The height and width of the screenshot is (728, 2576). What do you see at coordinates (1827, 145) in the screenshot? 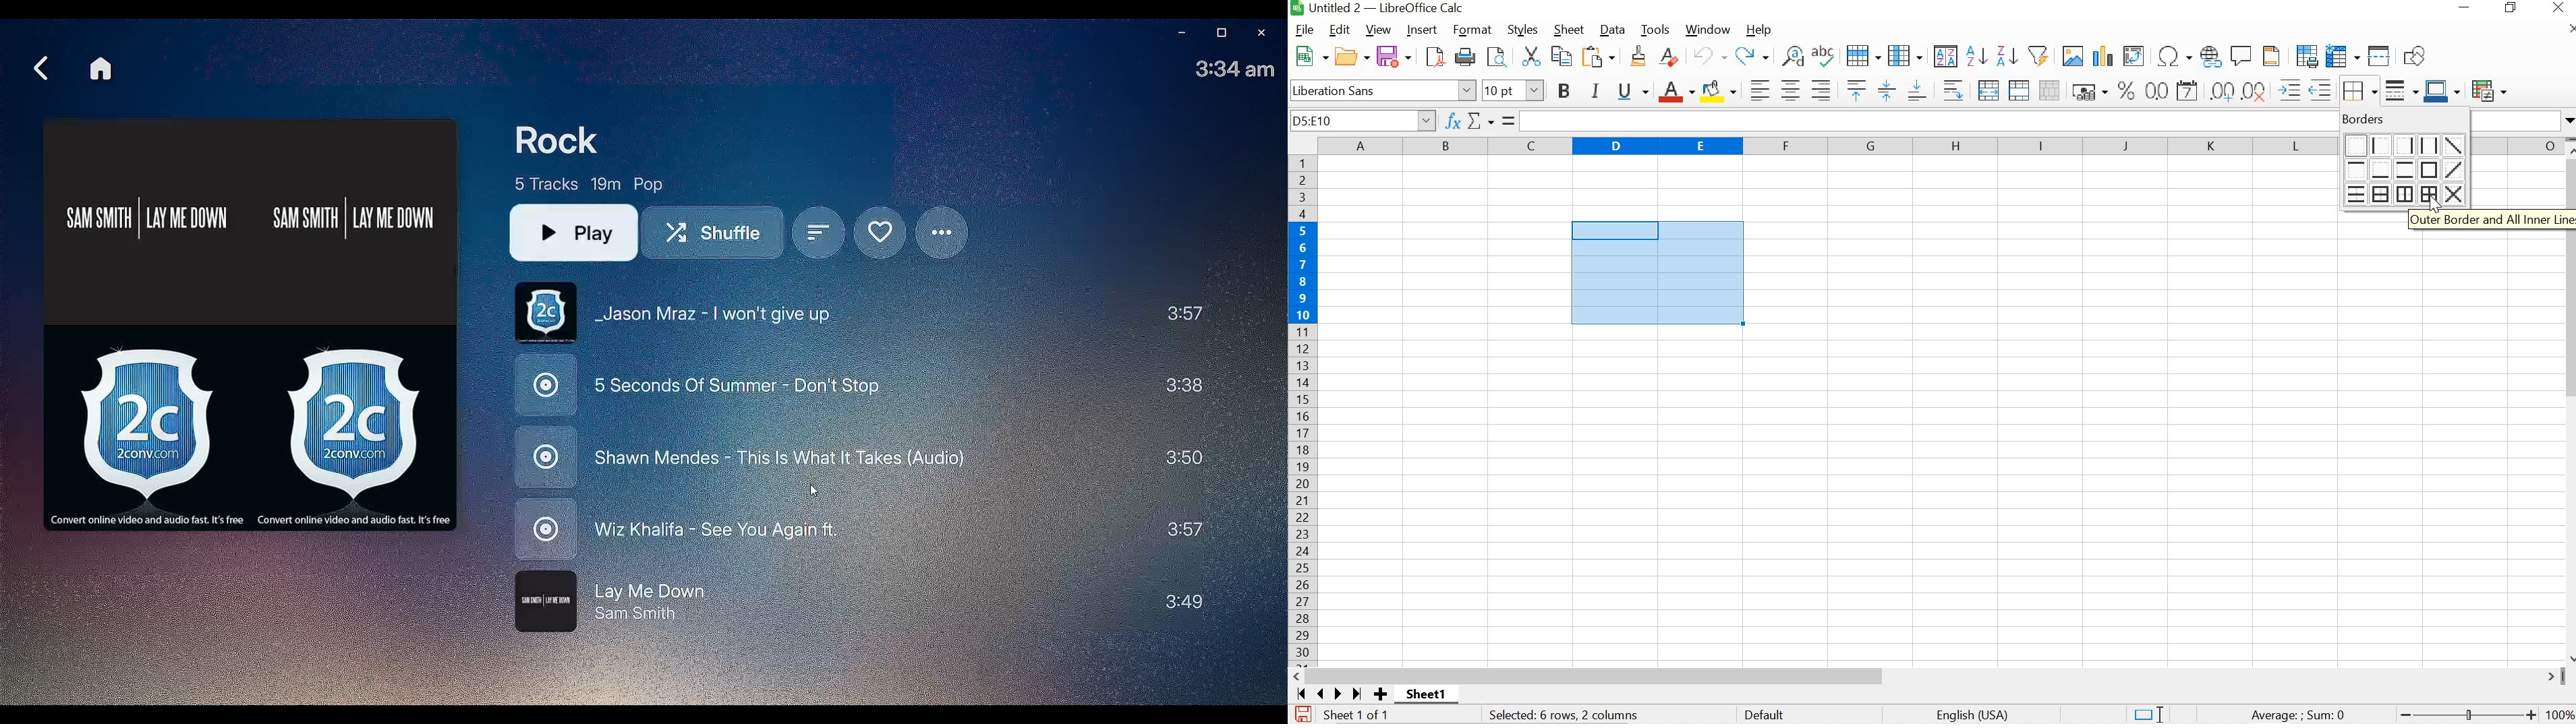
I see `columns` at bounding box center [1827, 145].